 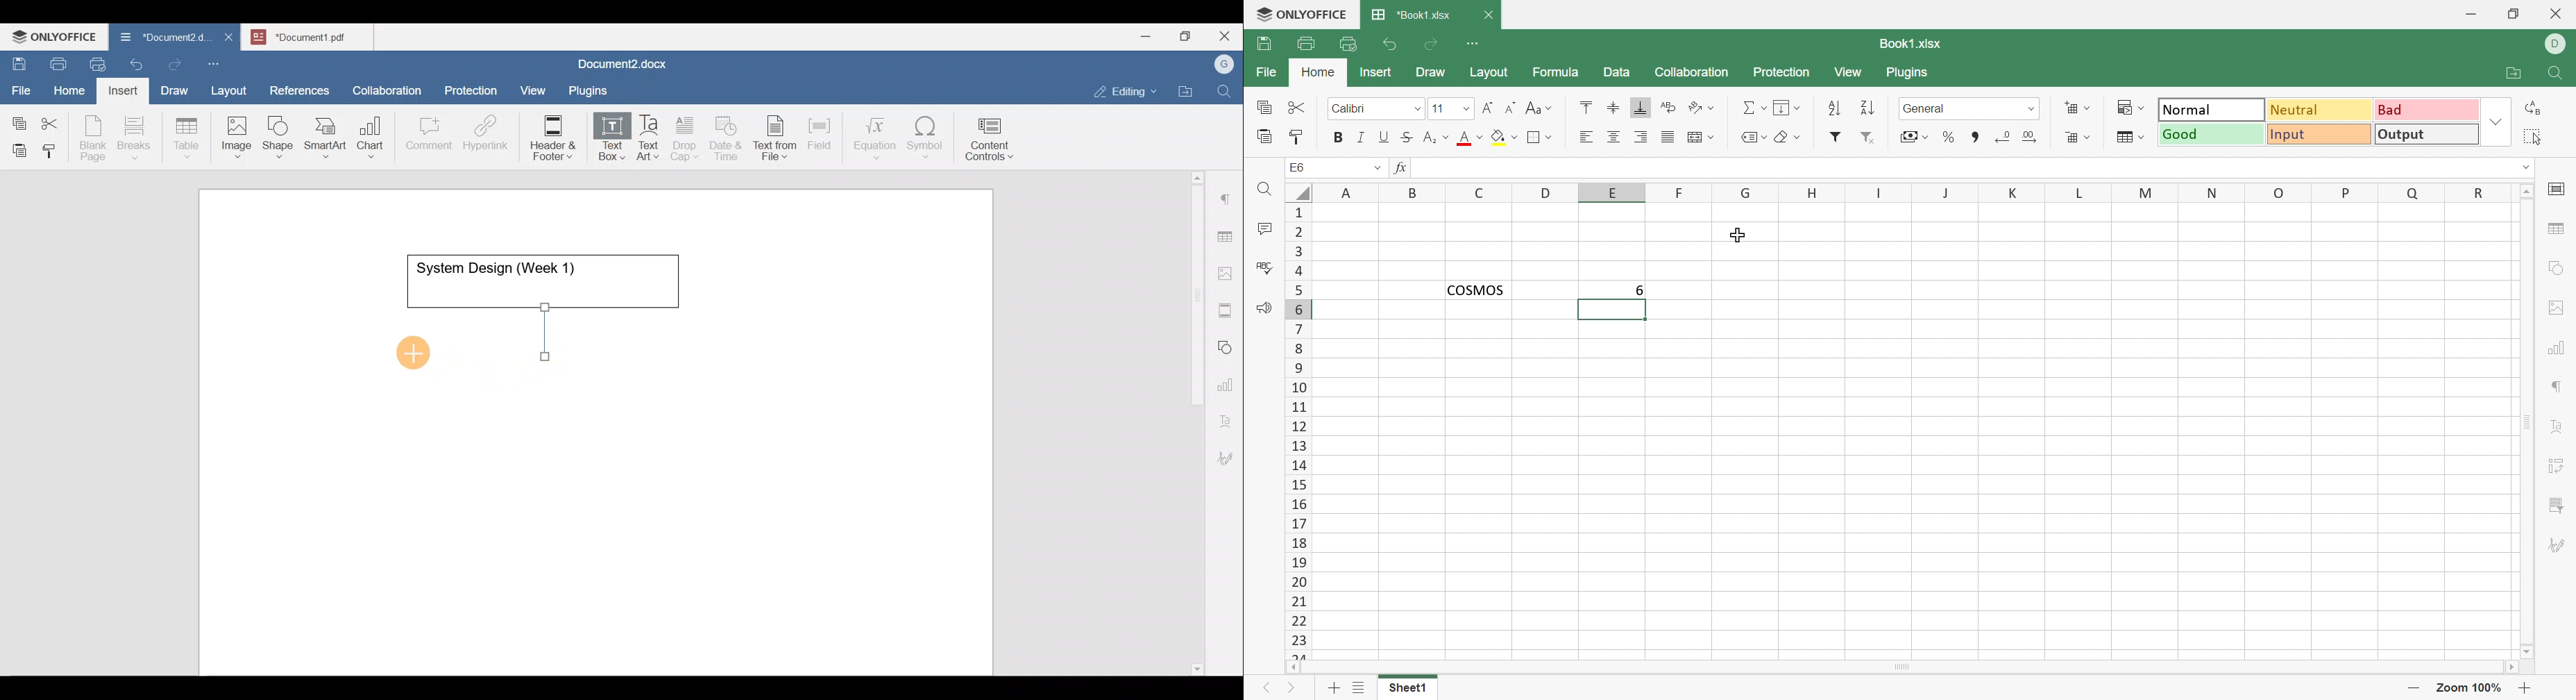 What do you see at coordinates (1409, 690) in the screenshot?
I see `Sheet1` at bounding box center [1409, 690].